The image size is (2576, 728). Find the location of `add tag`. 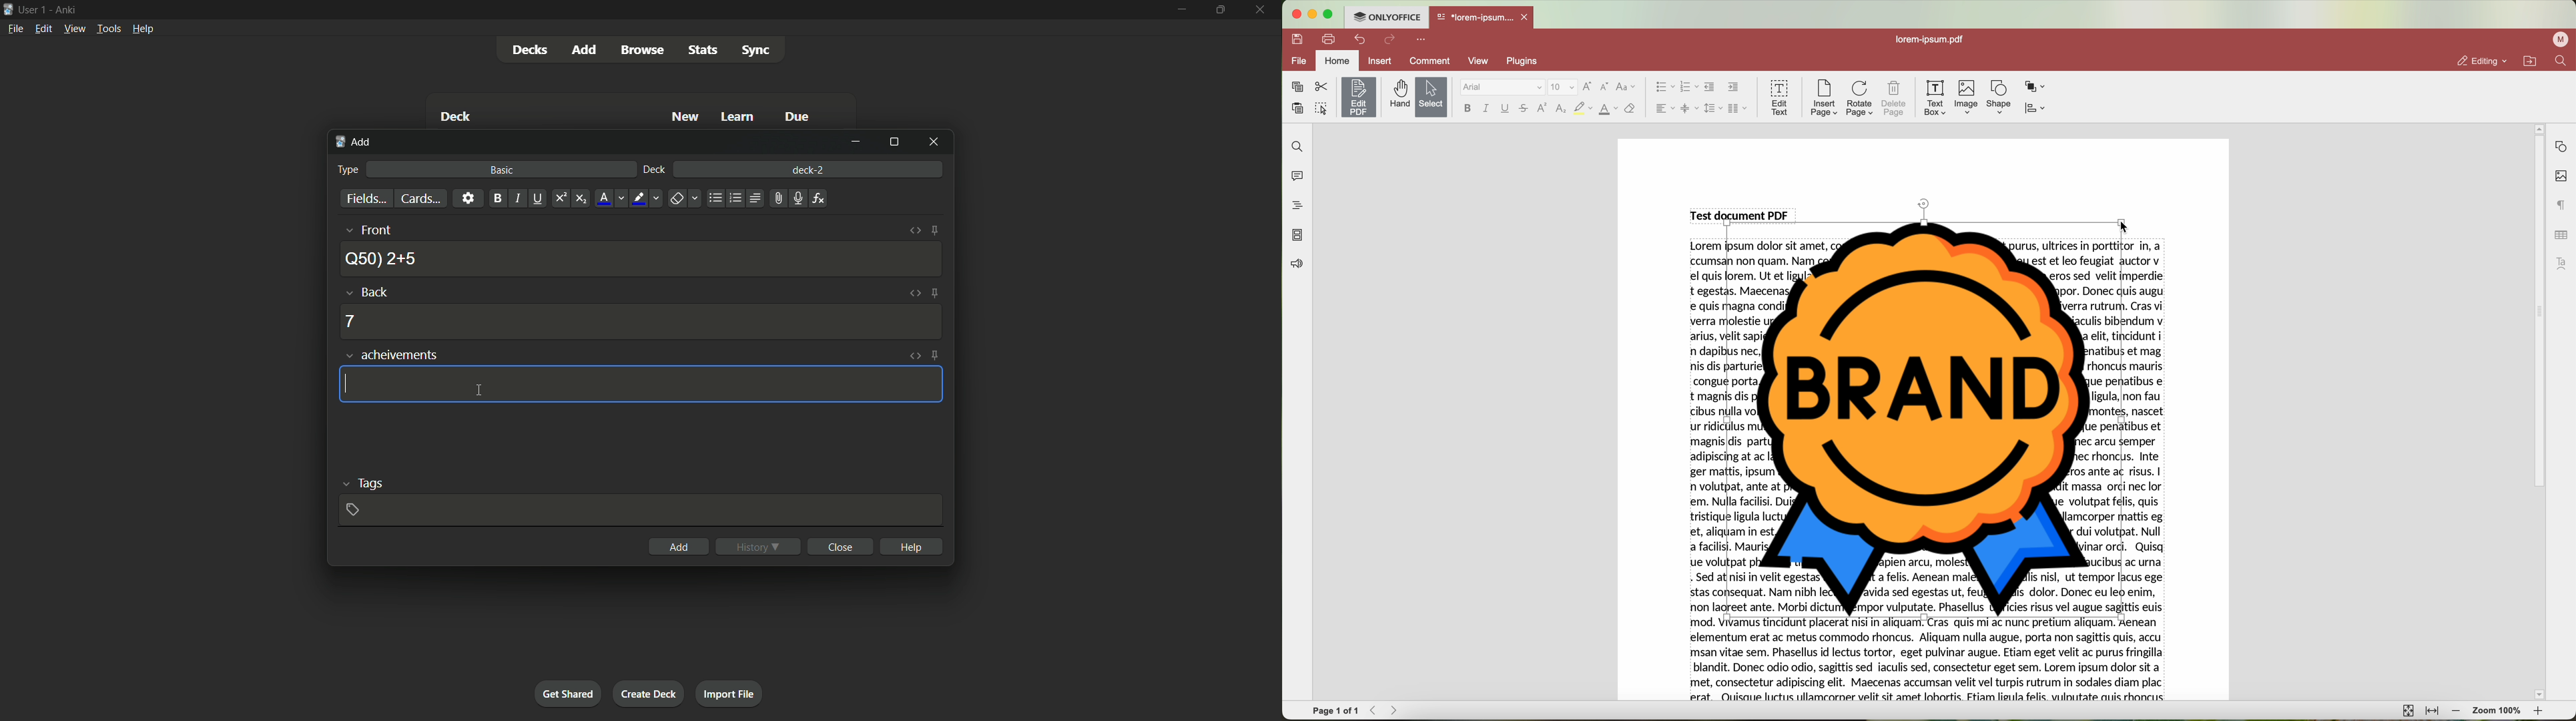

add tag is located at coordinates (351, 510).